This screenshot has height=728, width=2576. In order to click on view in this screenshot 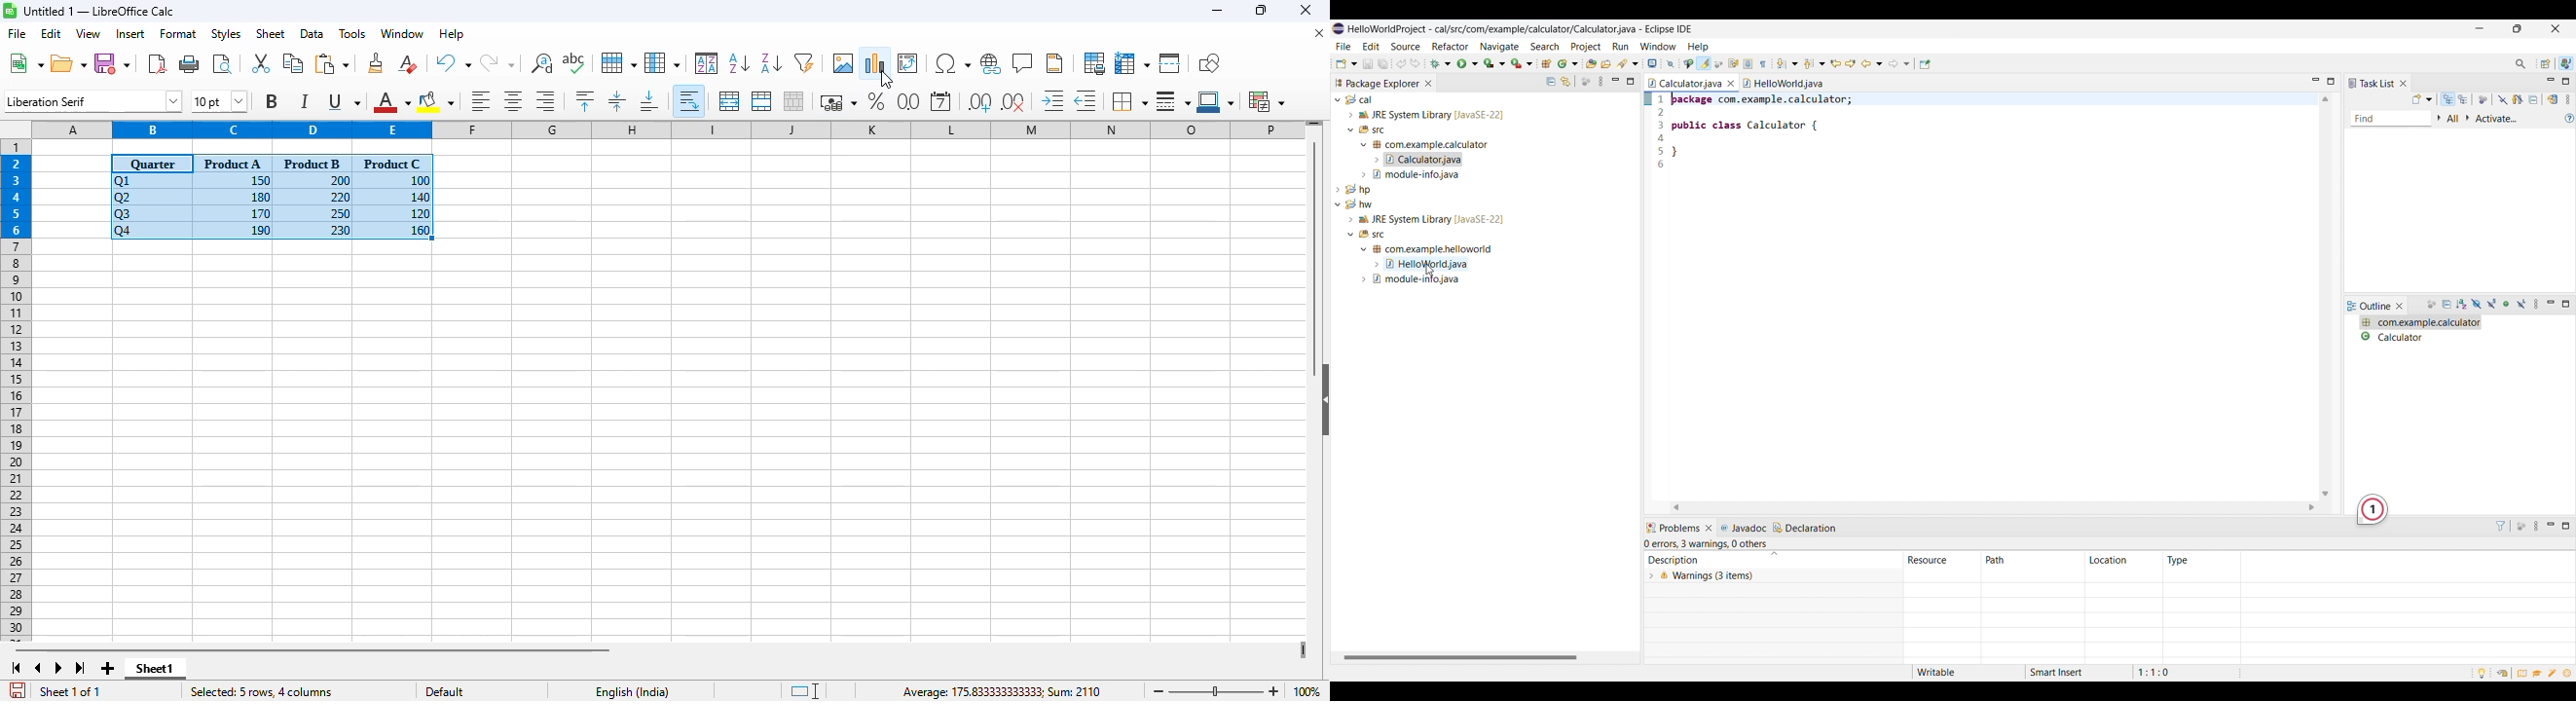, I will do `click(88, 33)`.